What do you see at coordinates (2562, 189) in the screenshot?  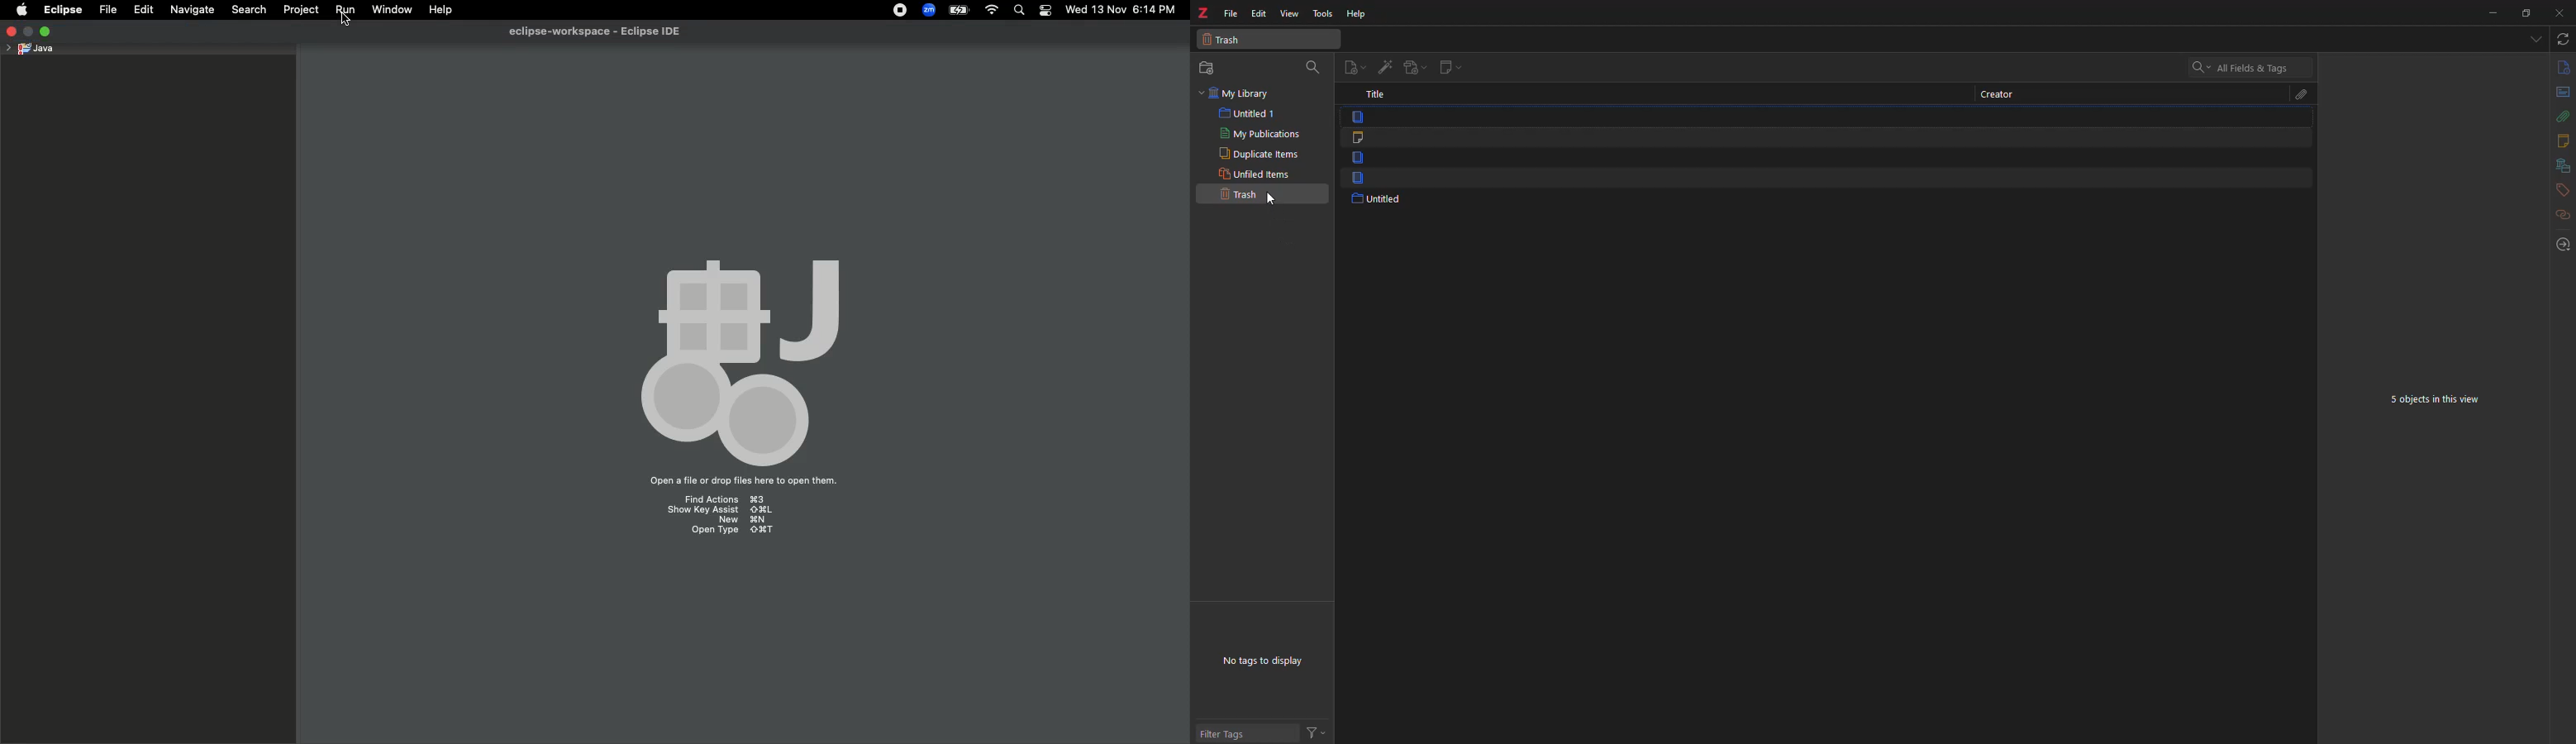 I see `tags` at bounding box center [2562, 189].